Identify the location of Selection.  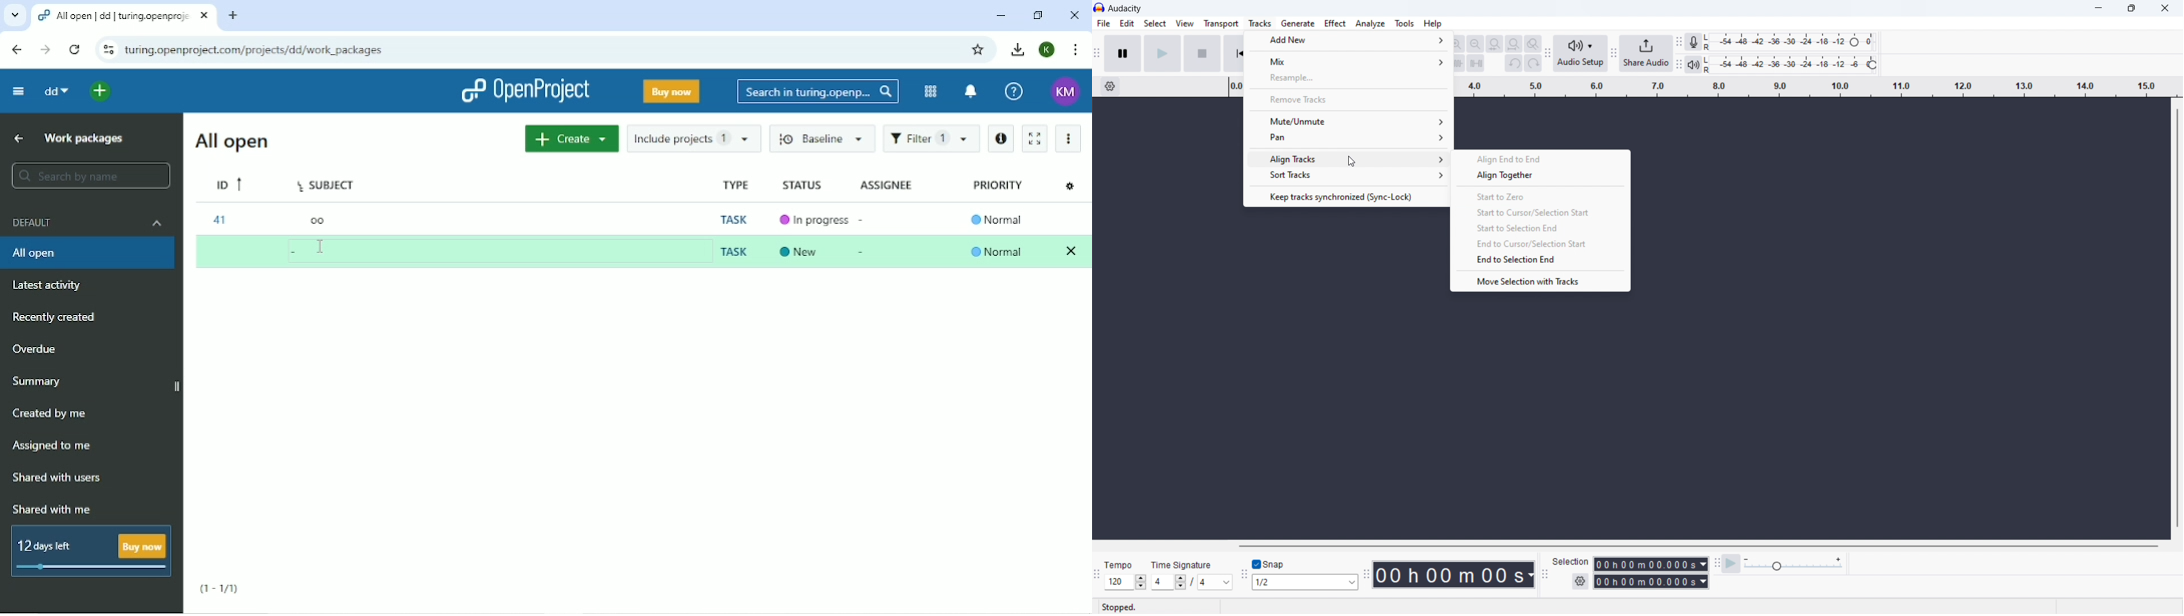
(1571, 561).